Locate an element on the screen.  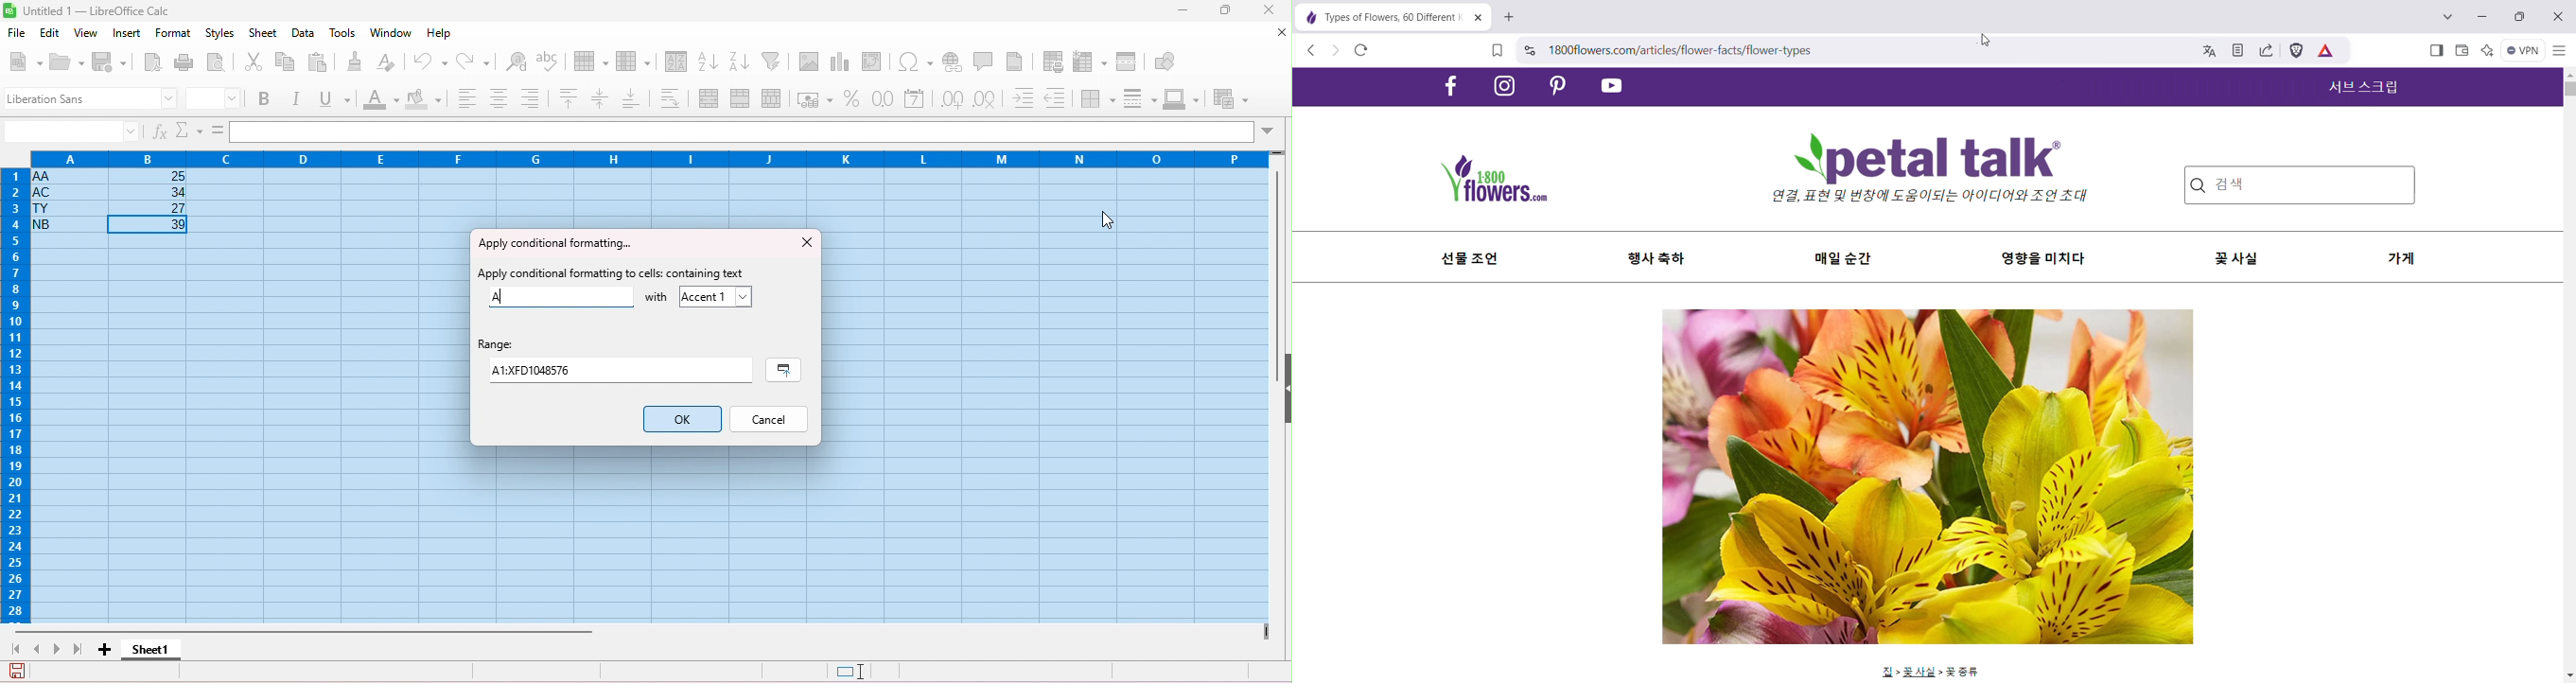
data is located at coordinates (303, 34).